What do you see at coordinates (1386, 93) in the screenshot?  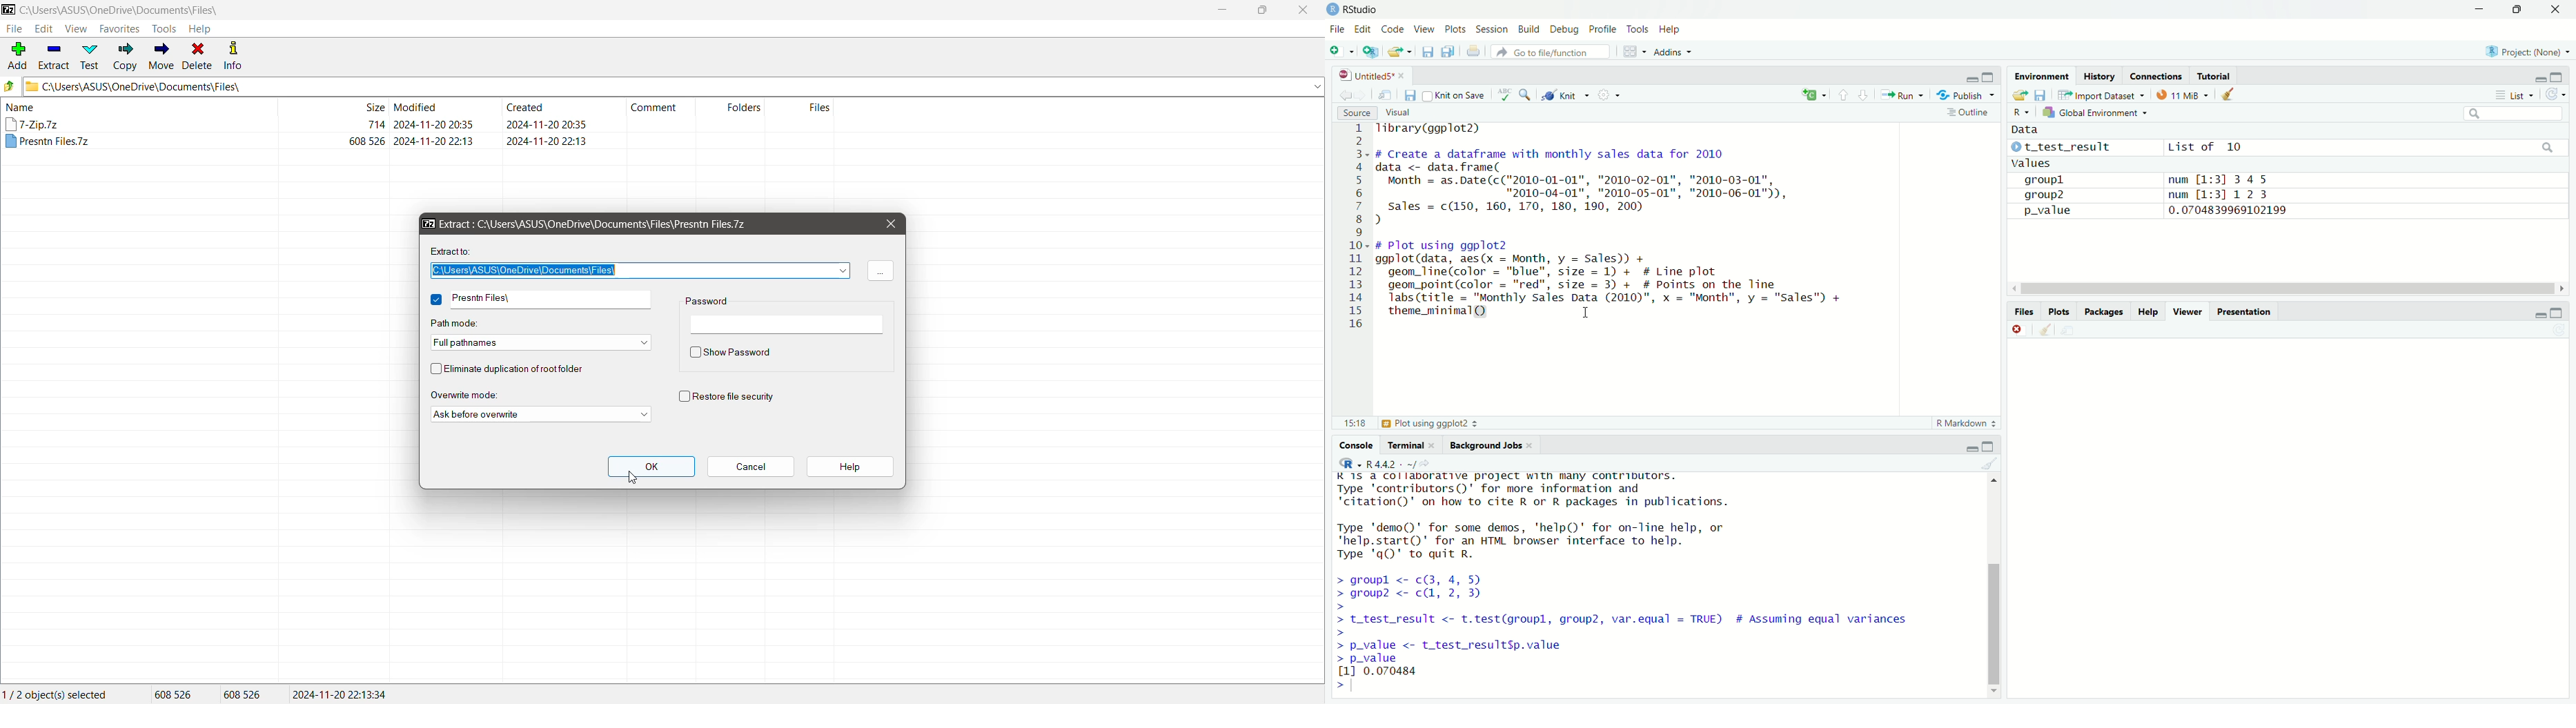 I see `save in new window` at bounding box center [1386, 93].